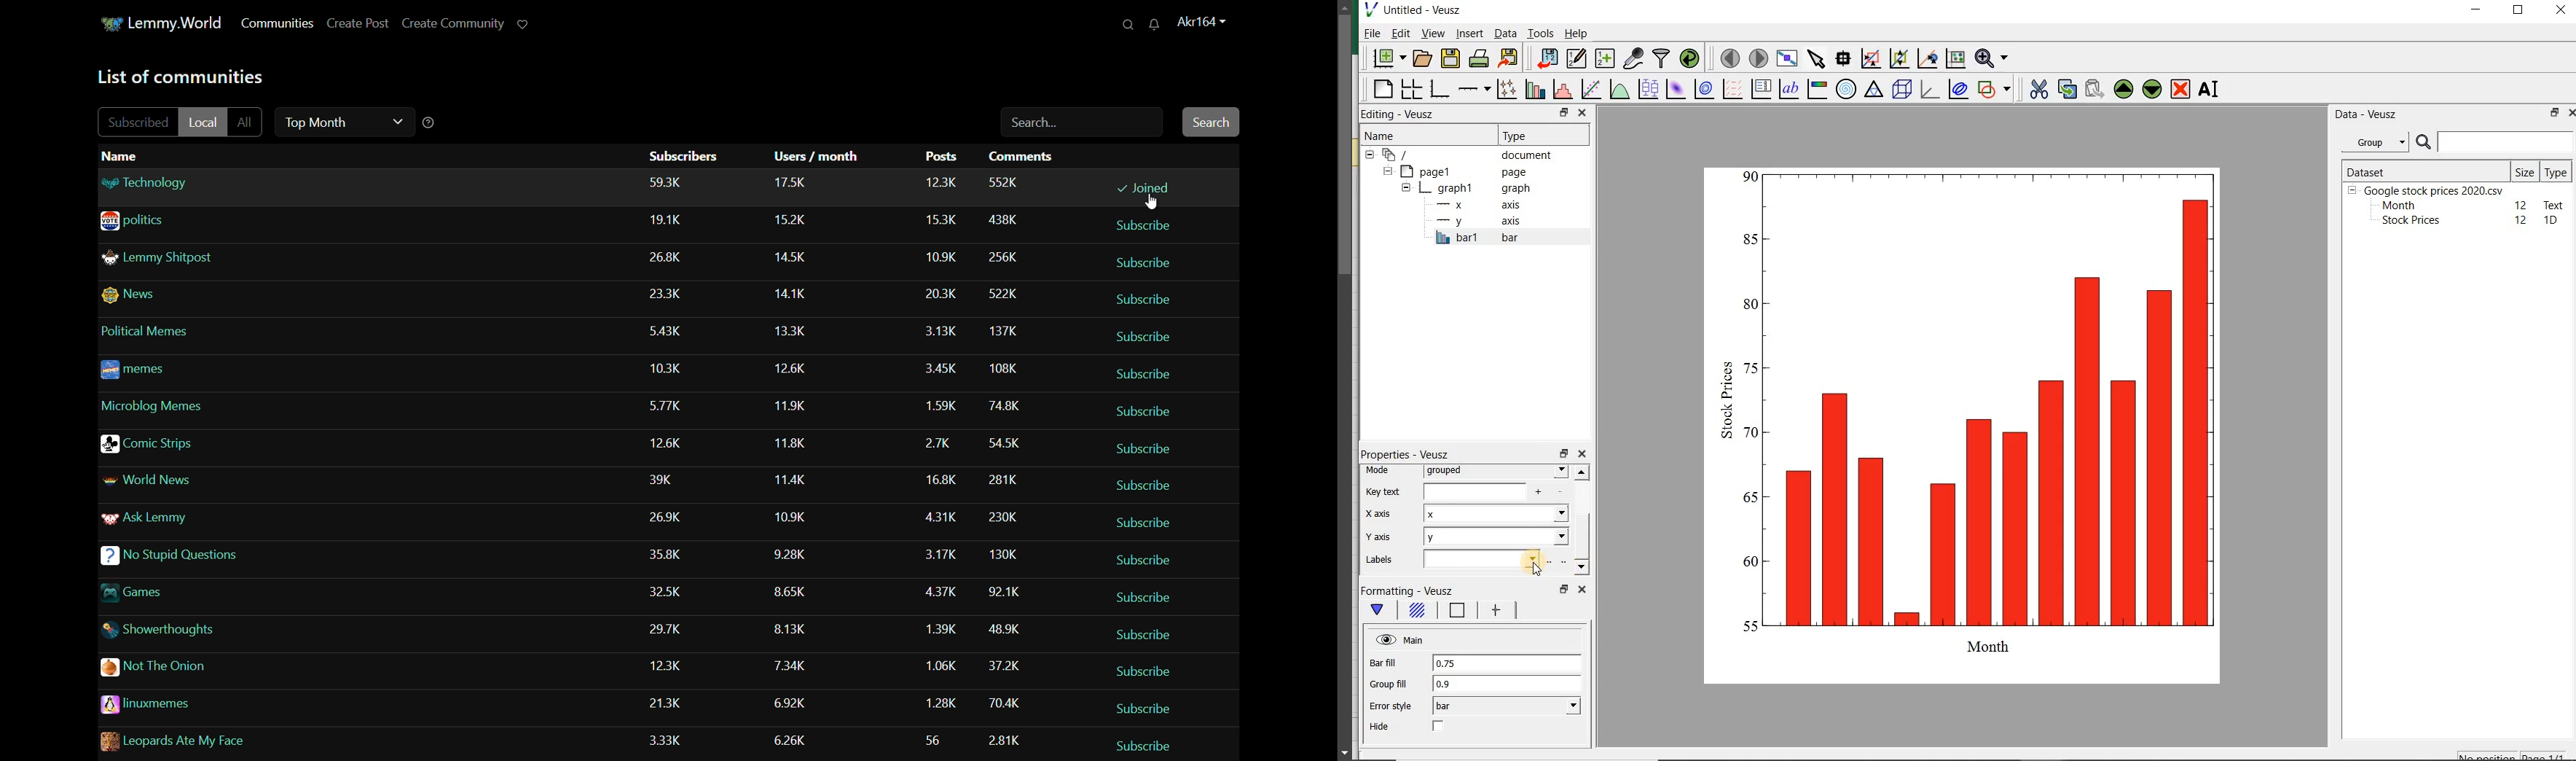 Image resolution: width=2576 pixels, height=784 pixels. What do you see at coordinates (227, 295) in the screenshot?
I see `communities name` at bounding box center [227, 295].